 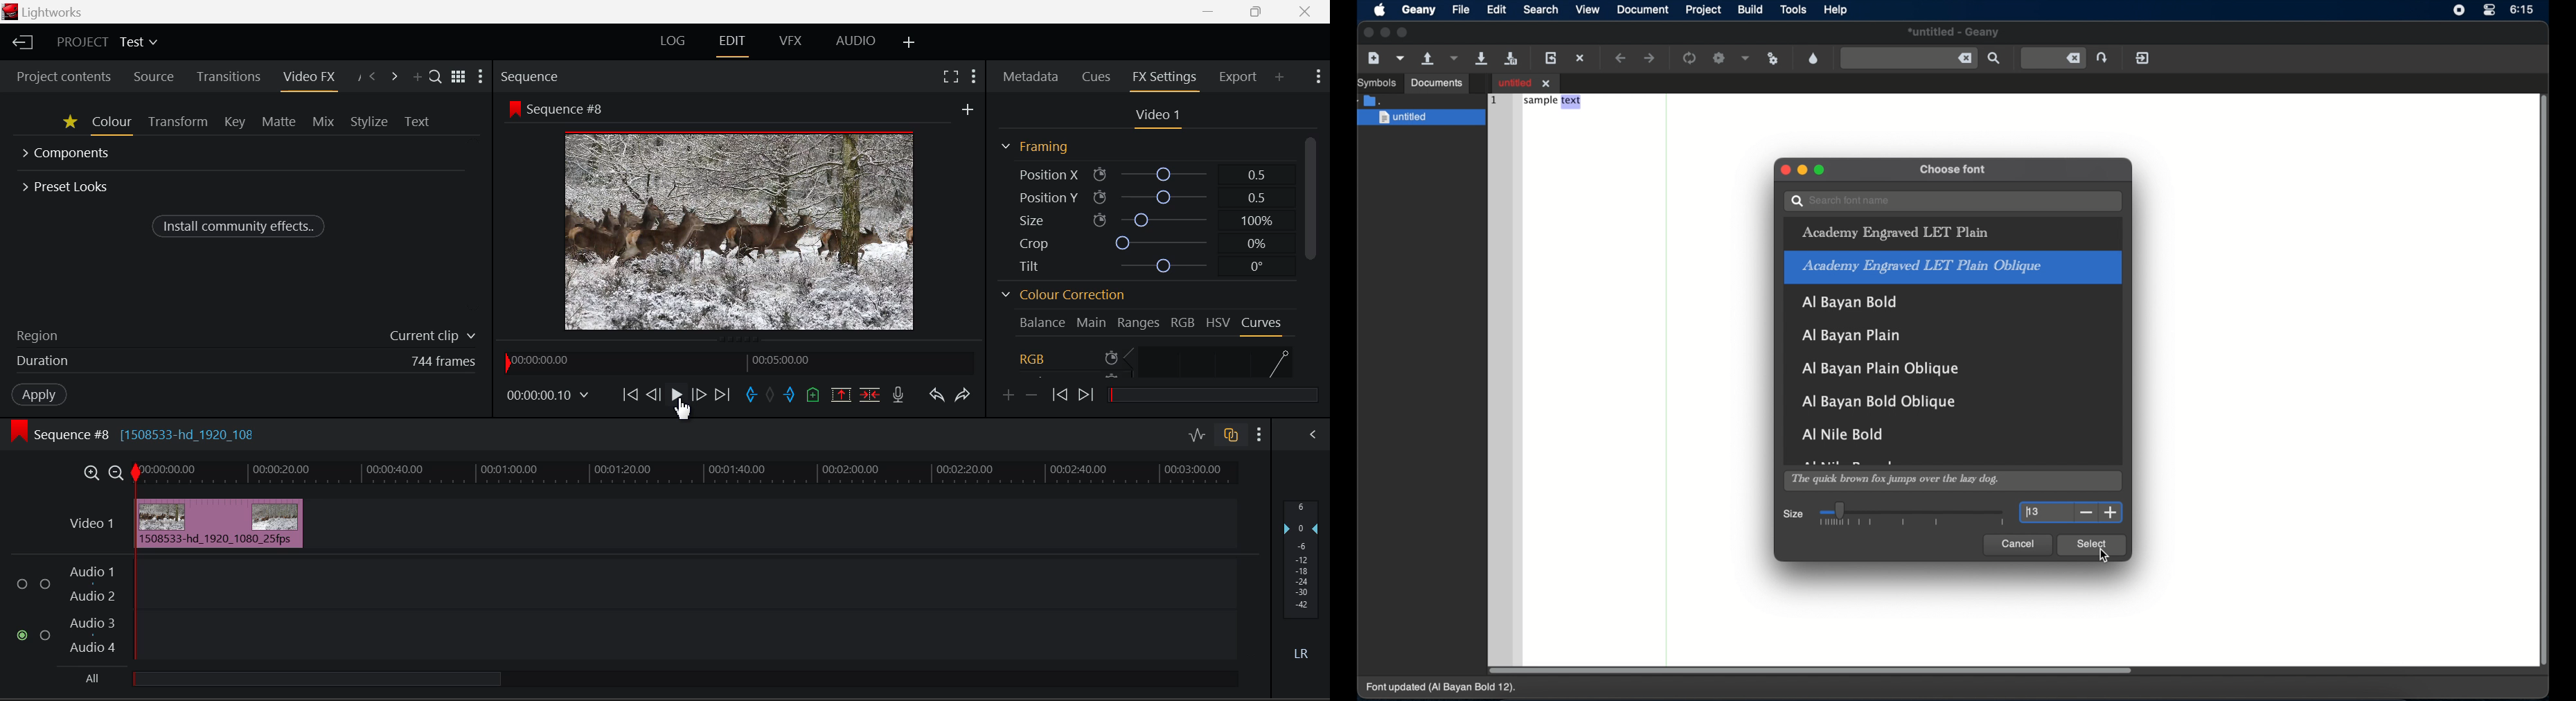 What do you see at coordinates (240, 225) in the screenshot?
I see `Install community effects` at bounding box center [240, 225].